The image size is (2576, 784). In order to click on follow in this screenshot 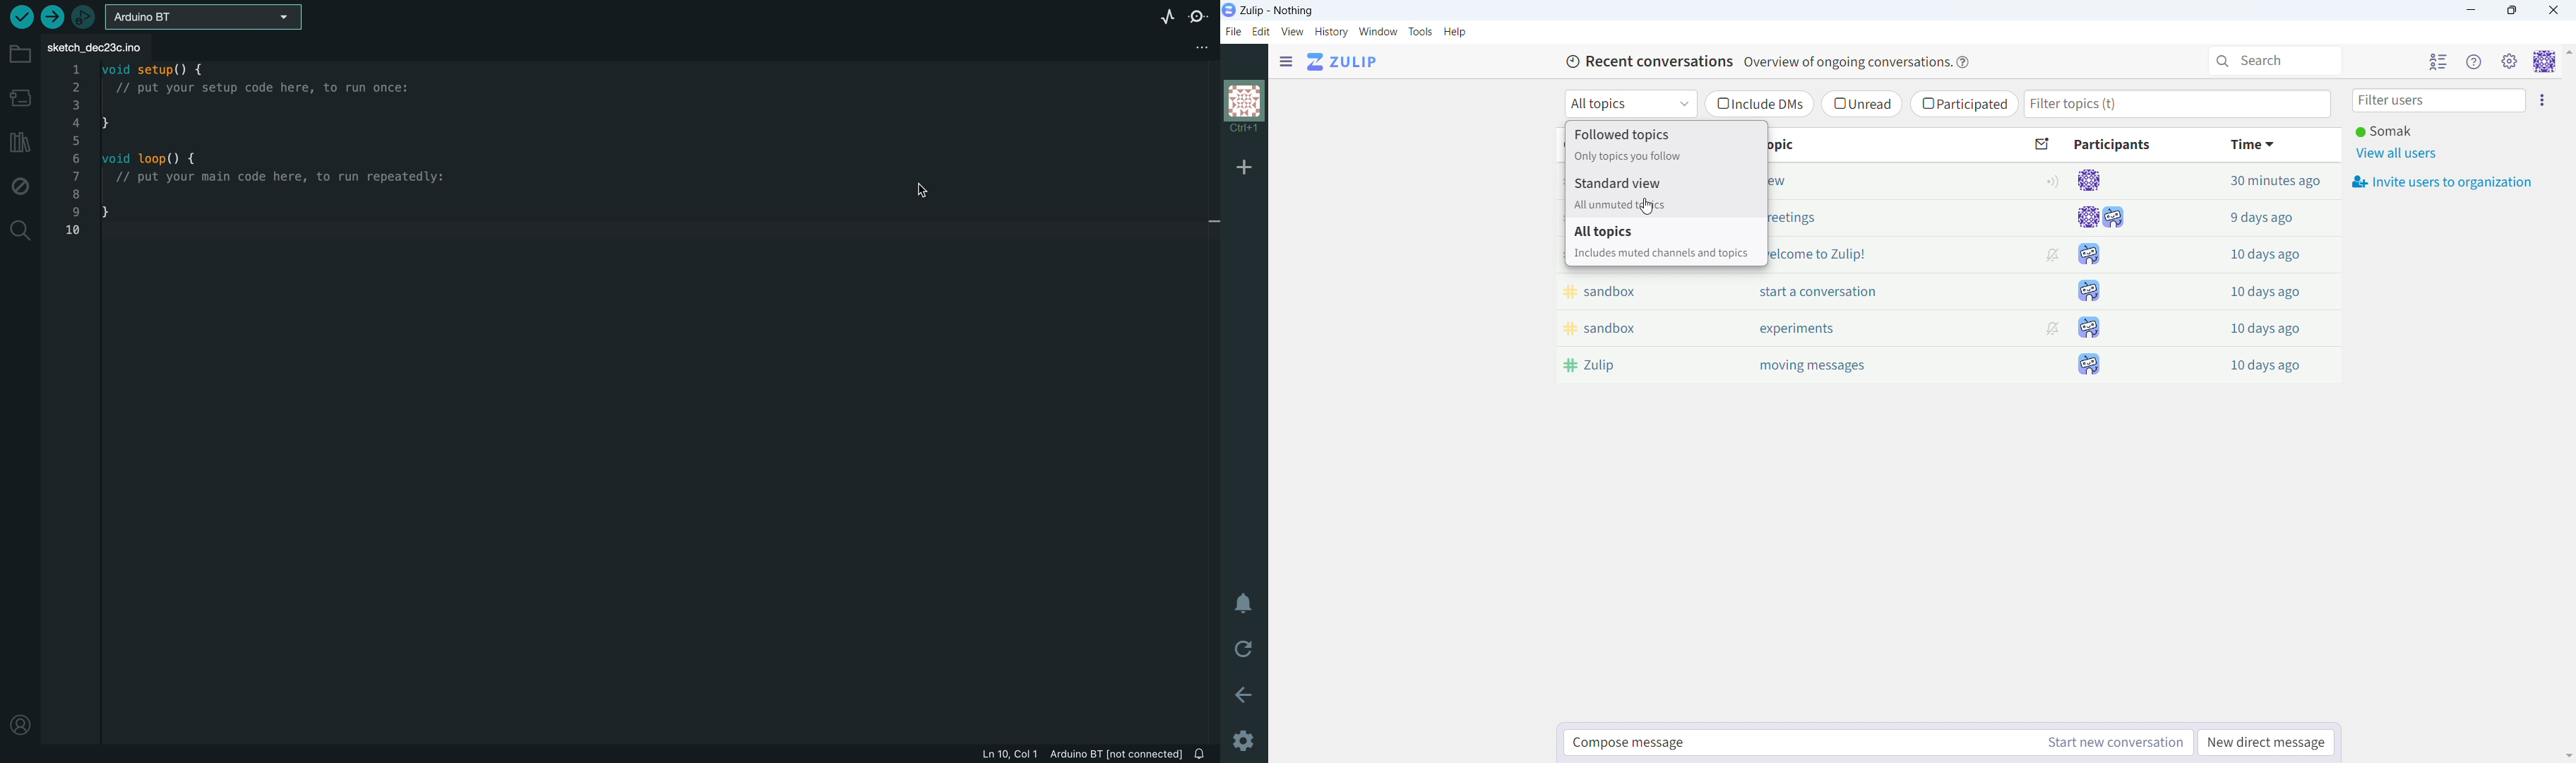, I will do `click(2050, 182)`.